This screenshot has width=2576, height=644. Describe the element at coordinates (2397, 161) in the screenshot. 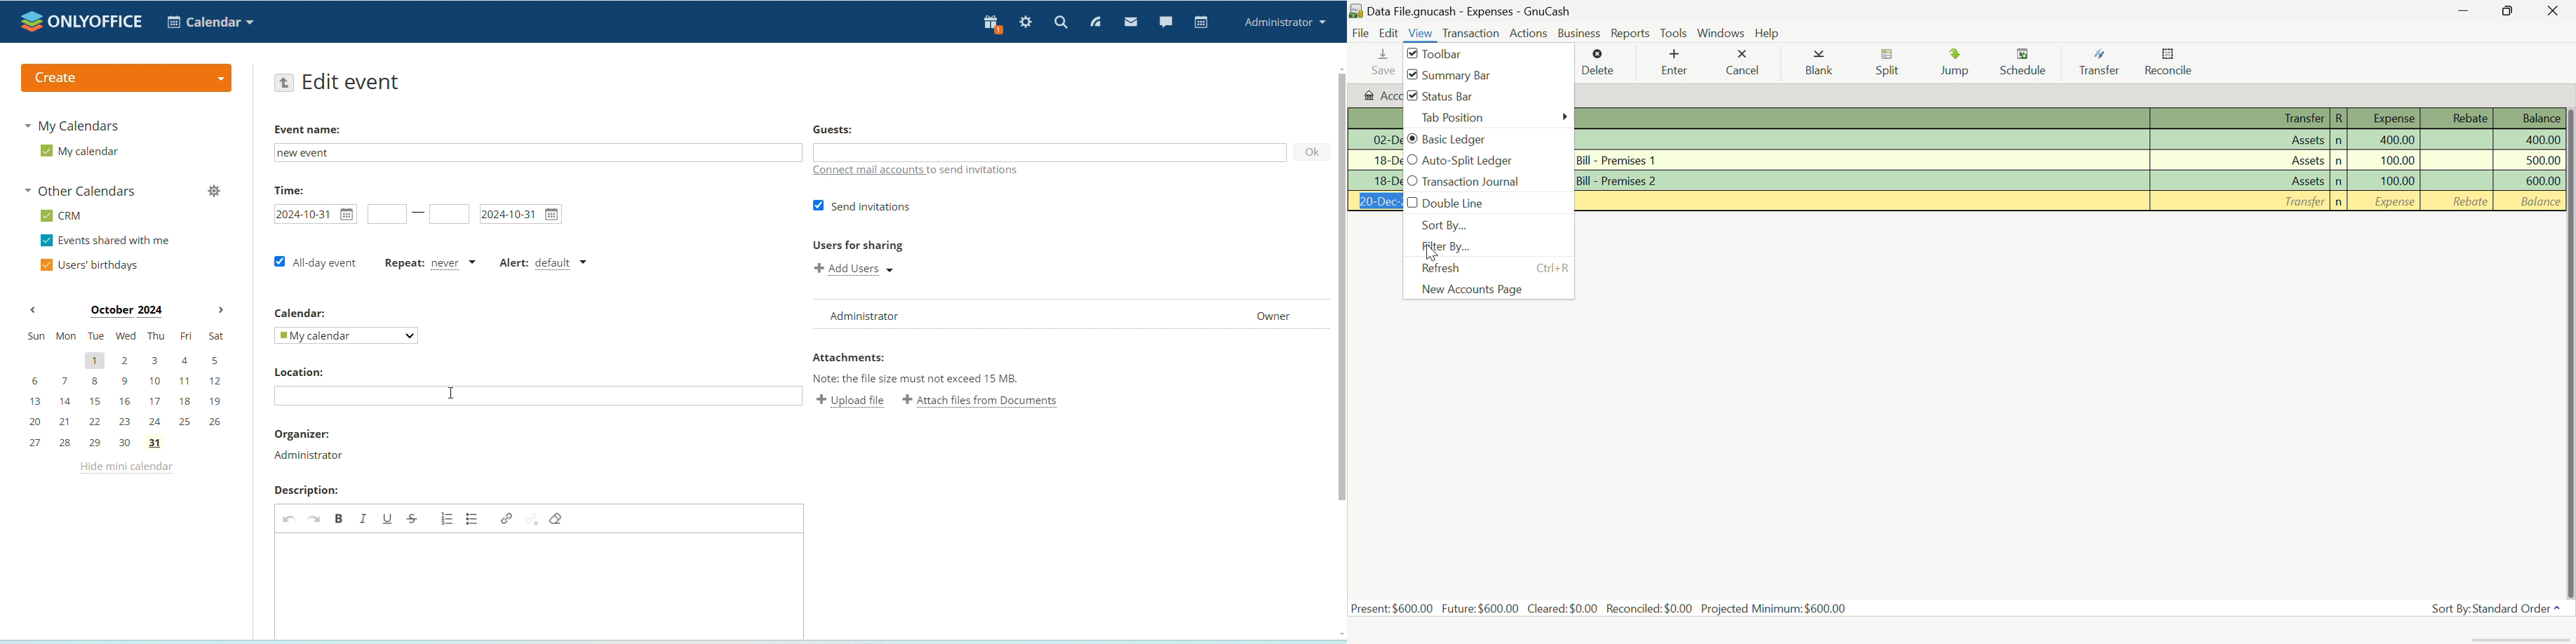

I see `Amount` at that location.